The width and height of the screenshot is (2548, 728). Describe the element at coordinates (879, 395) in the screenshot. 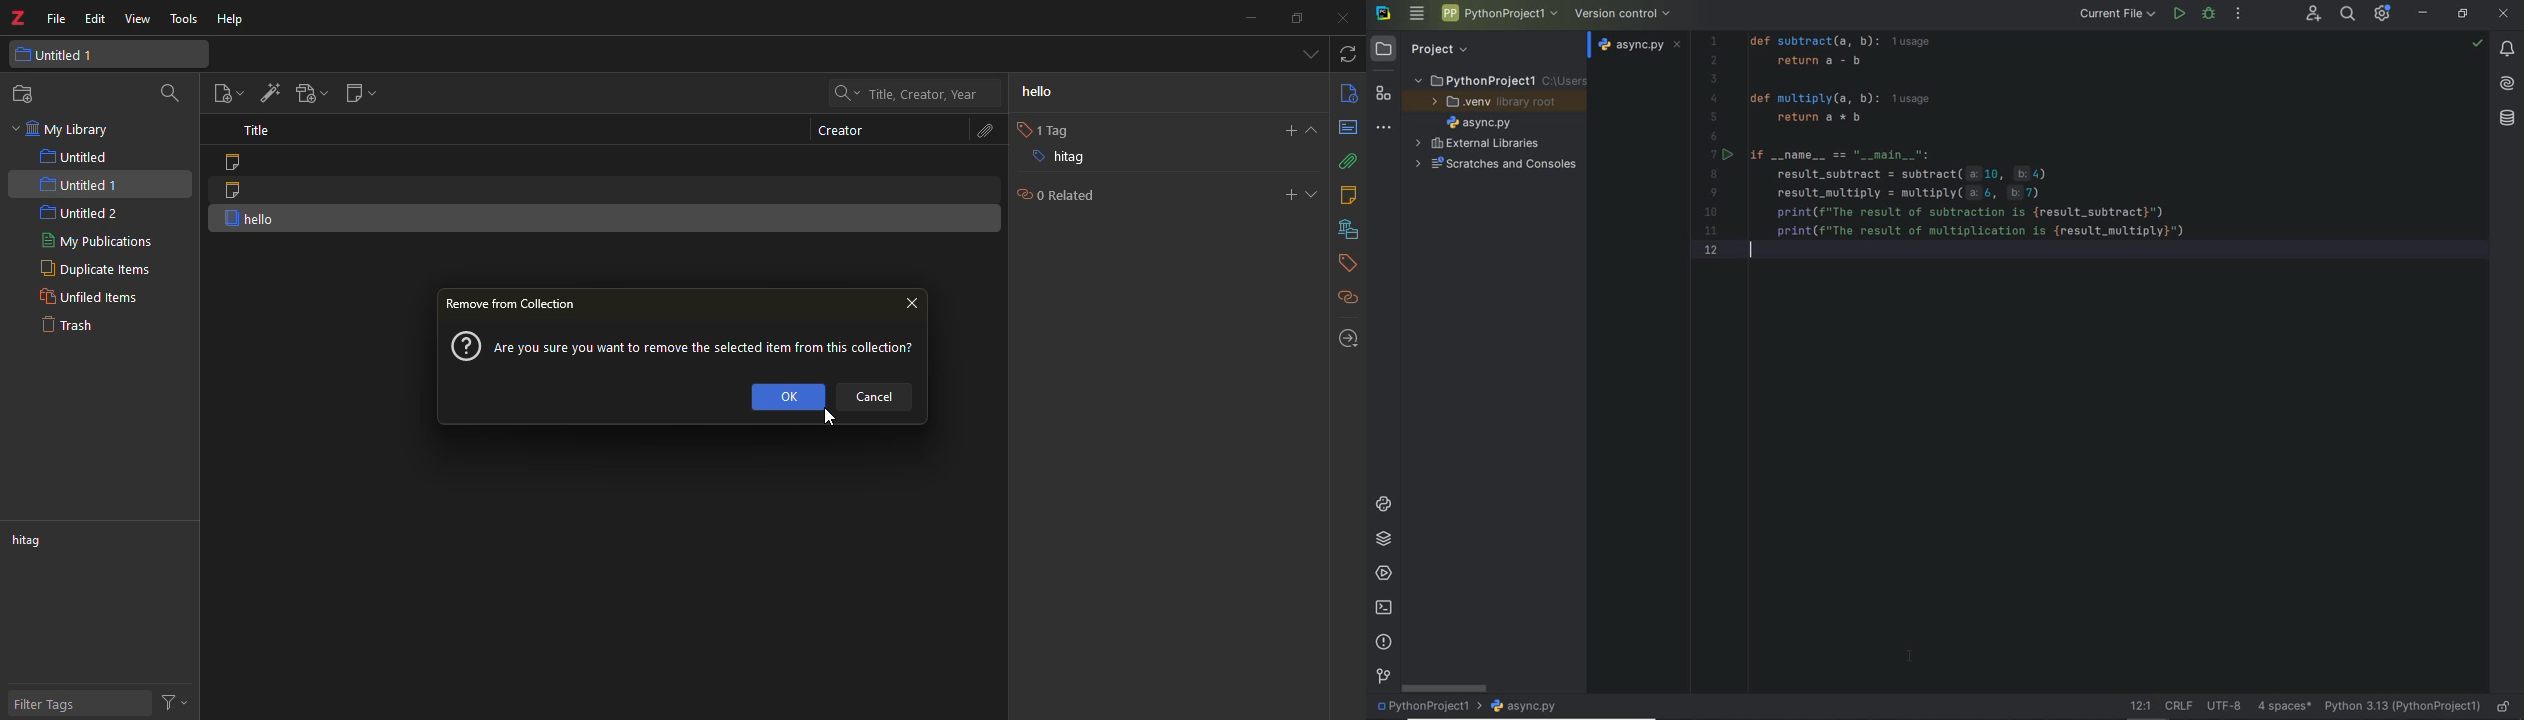

I see `cancel` at that location.